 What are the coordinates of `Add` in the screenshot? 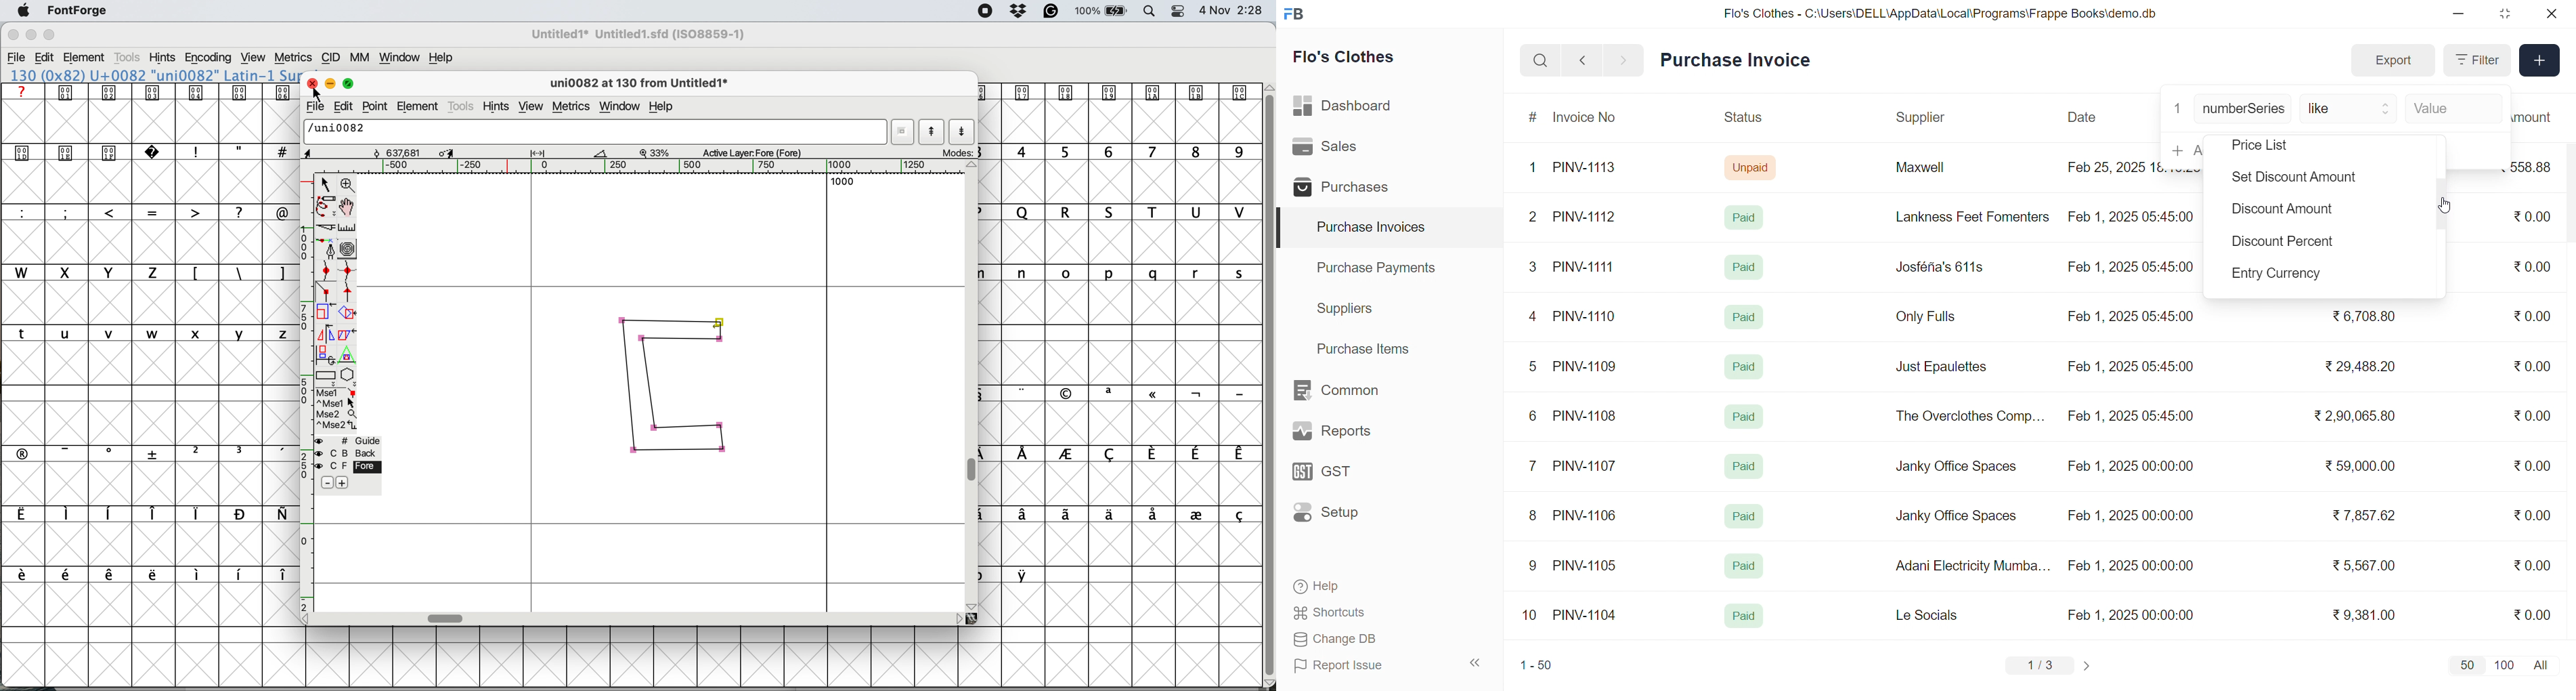 It's located at (2540, 61).